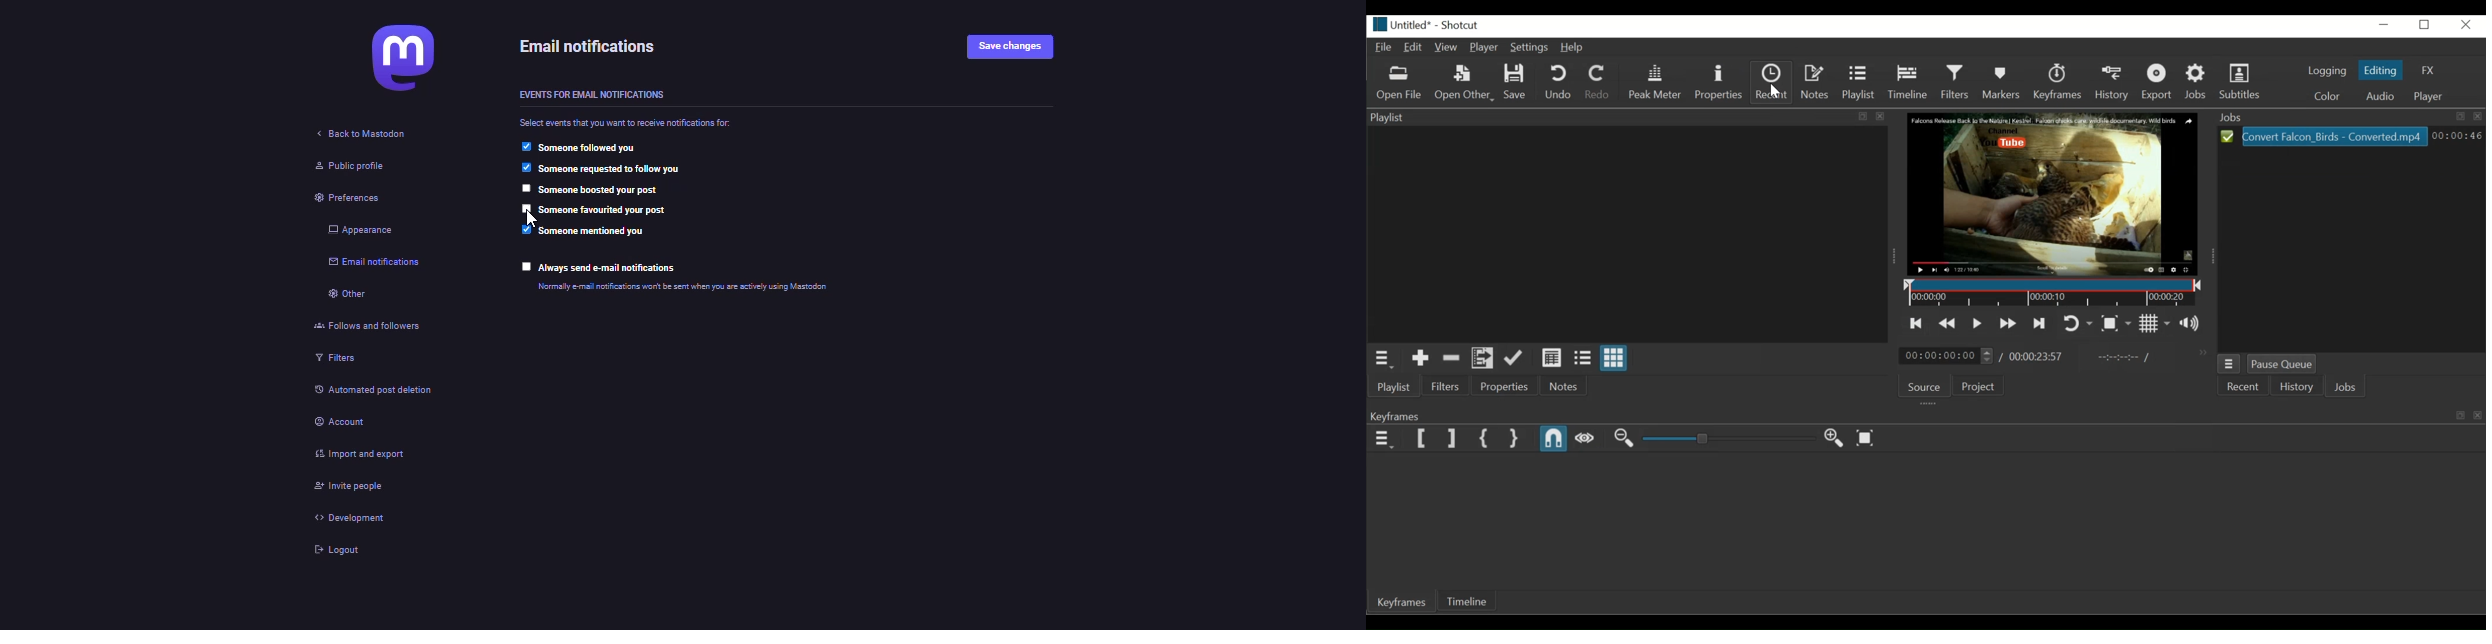 Image resolution: width=2492 pixels, height=644 pixels. Describe the element at coordinates (589, 96) in the screenshot. I see `events` at that location.